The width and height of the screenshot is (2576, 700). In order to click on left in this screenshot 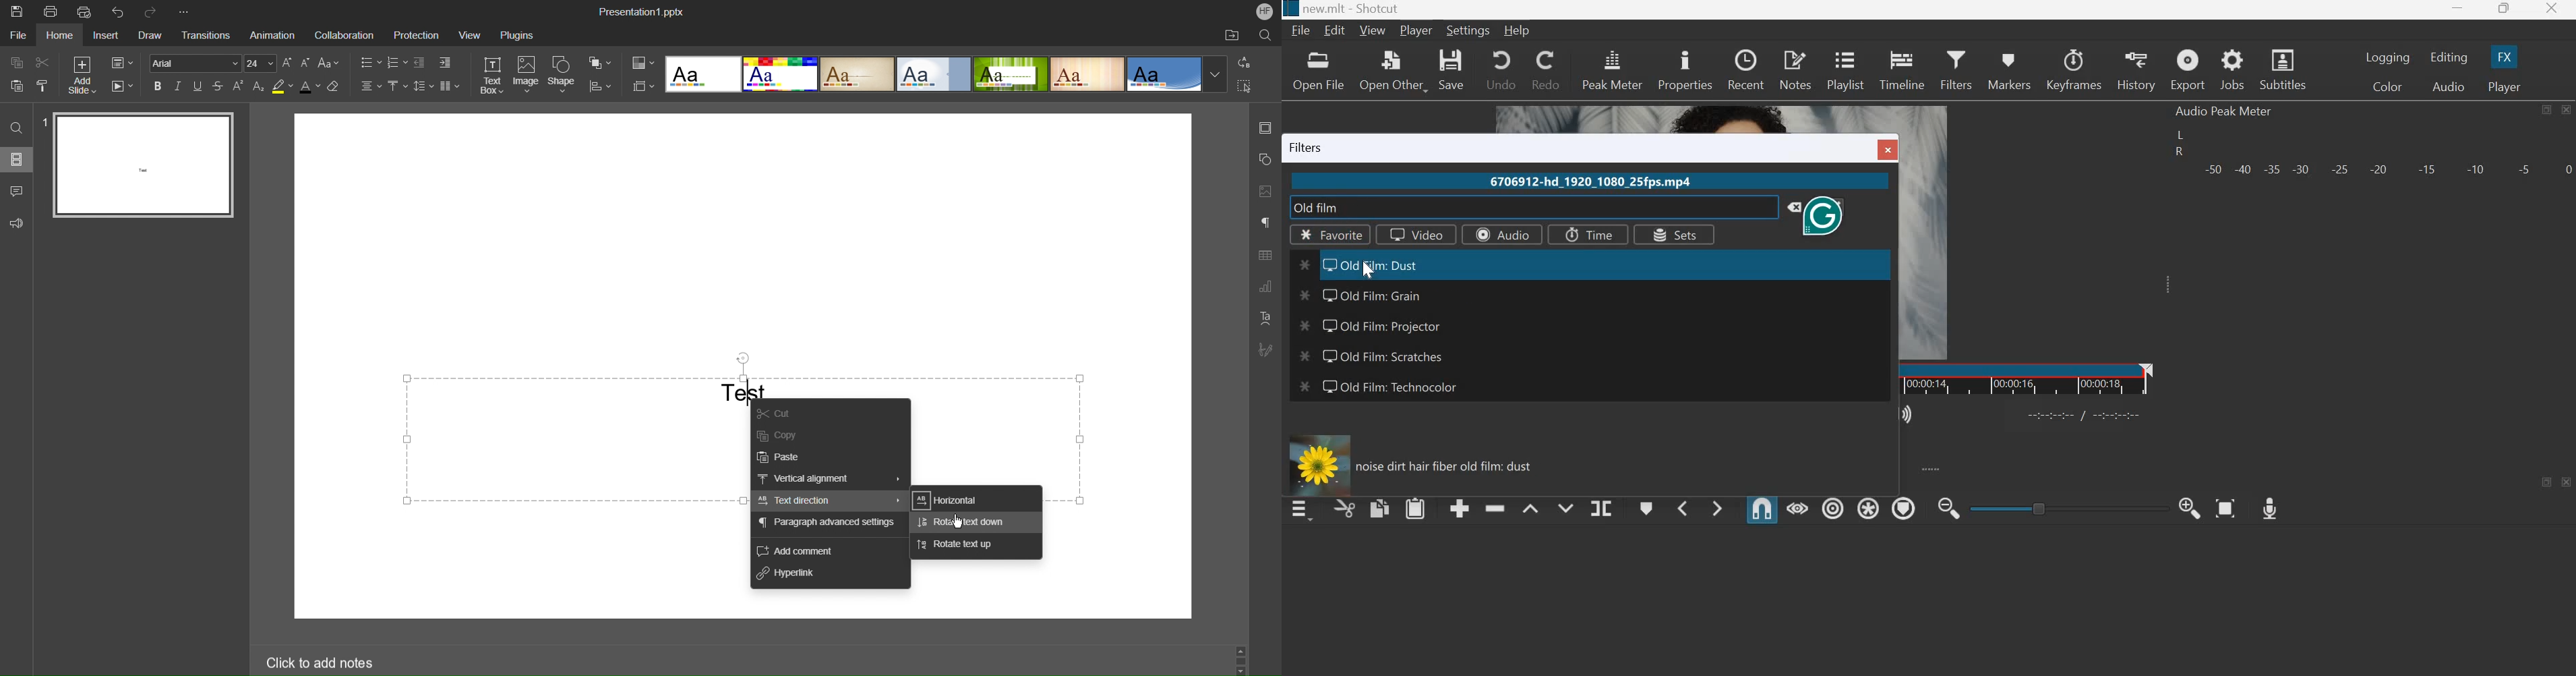, I will do `click(2182, 135)`.